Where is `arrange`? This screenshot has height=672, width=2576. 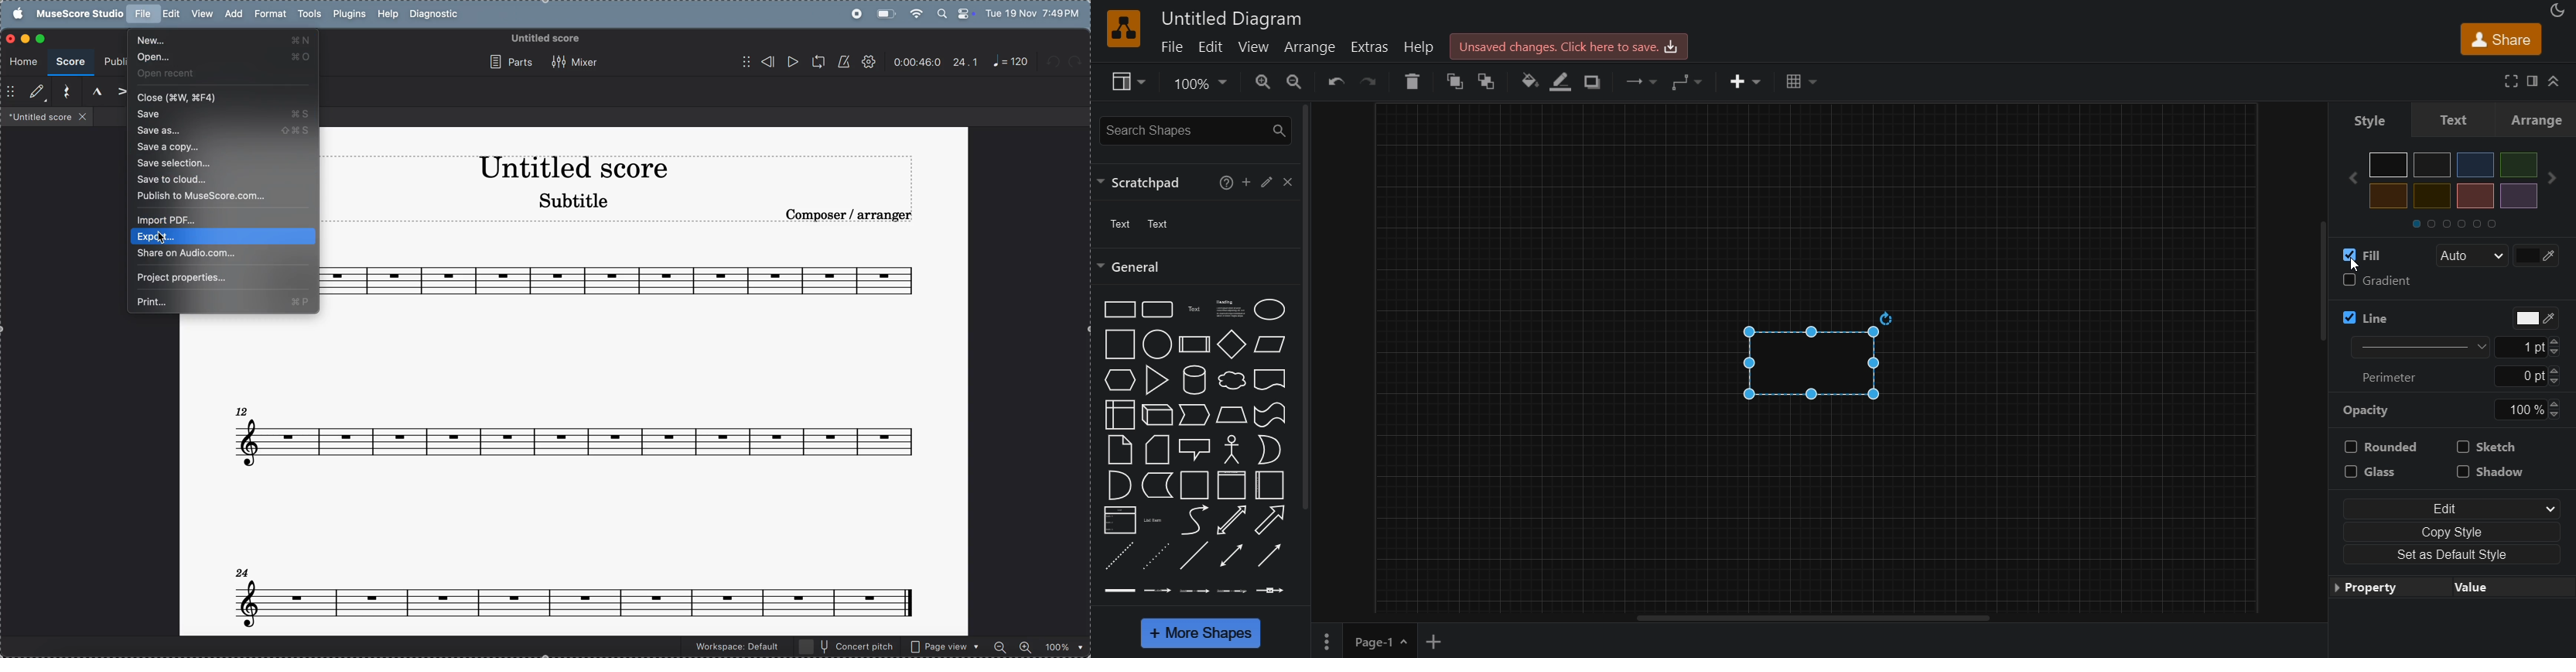
arrange is located at coordinates (1310, 48).